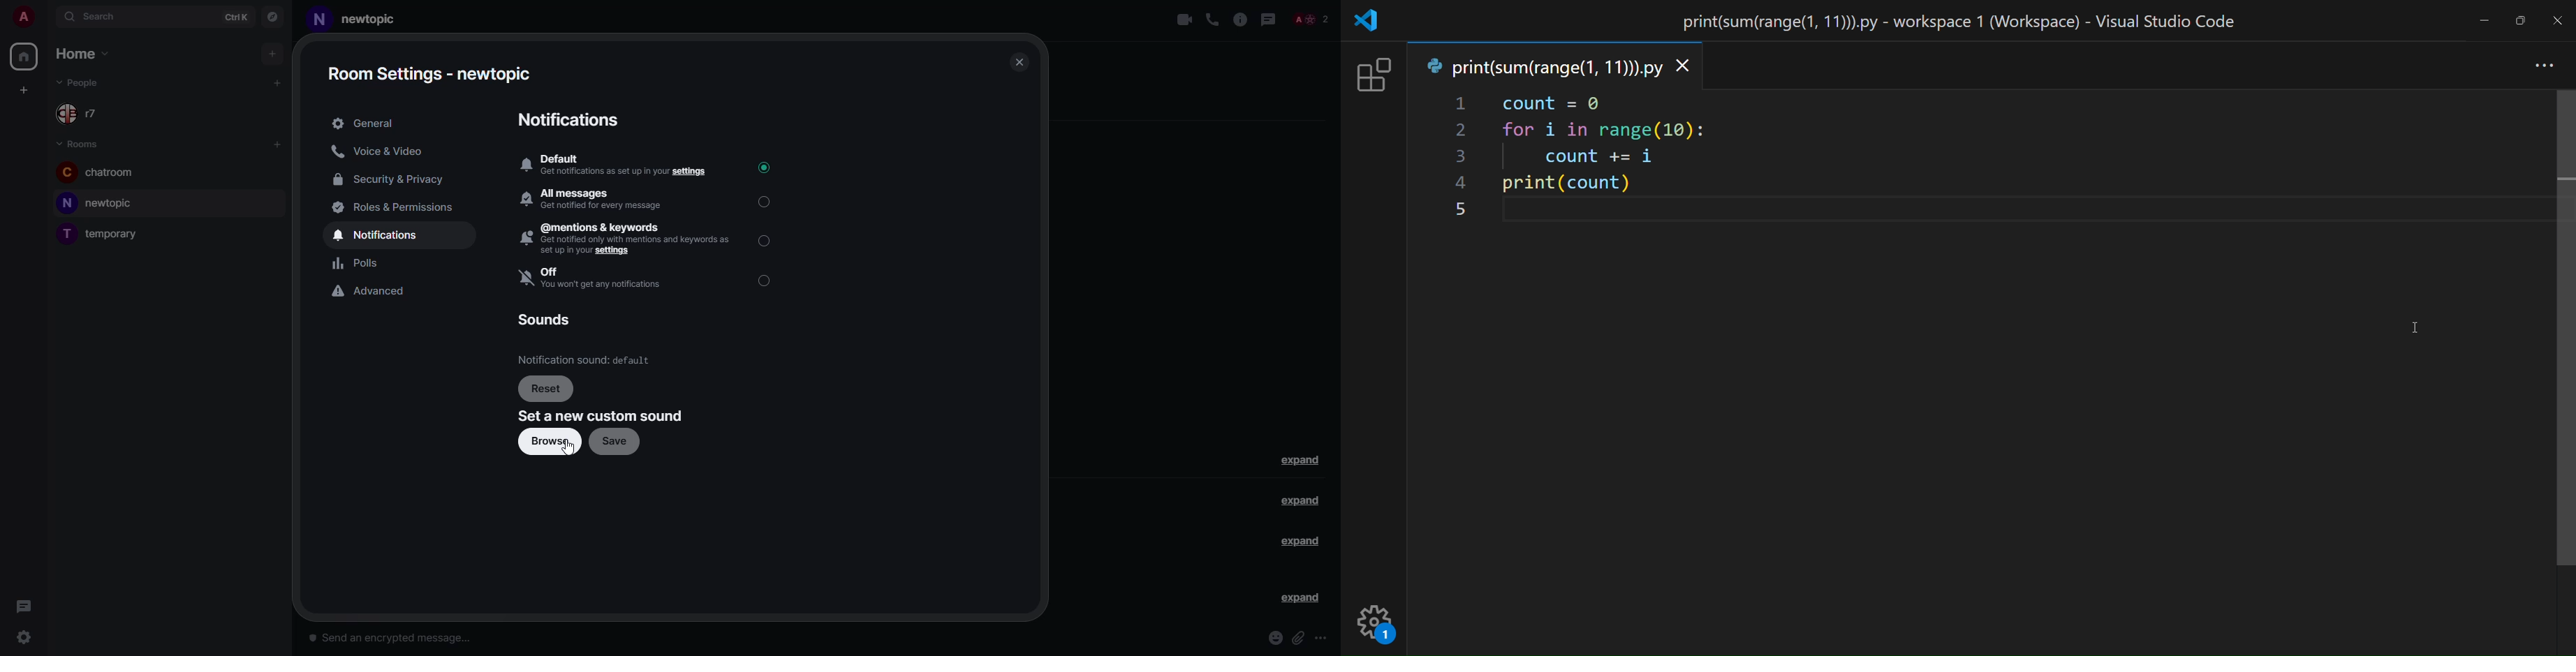 This screenshot has height=672, width=2576. What do you see at coordinates (1268, 19) in the screenshot?
I see `threads` at bounding box center [1268, 19].